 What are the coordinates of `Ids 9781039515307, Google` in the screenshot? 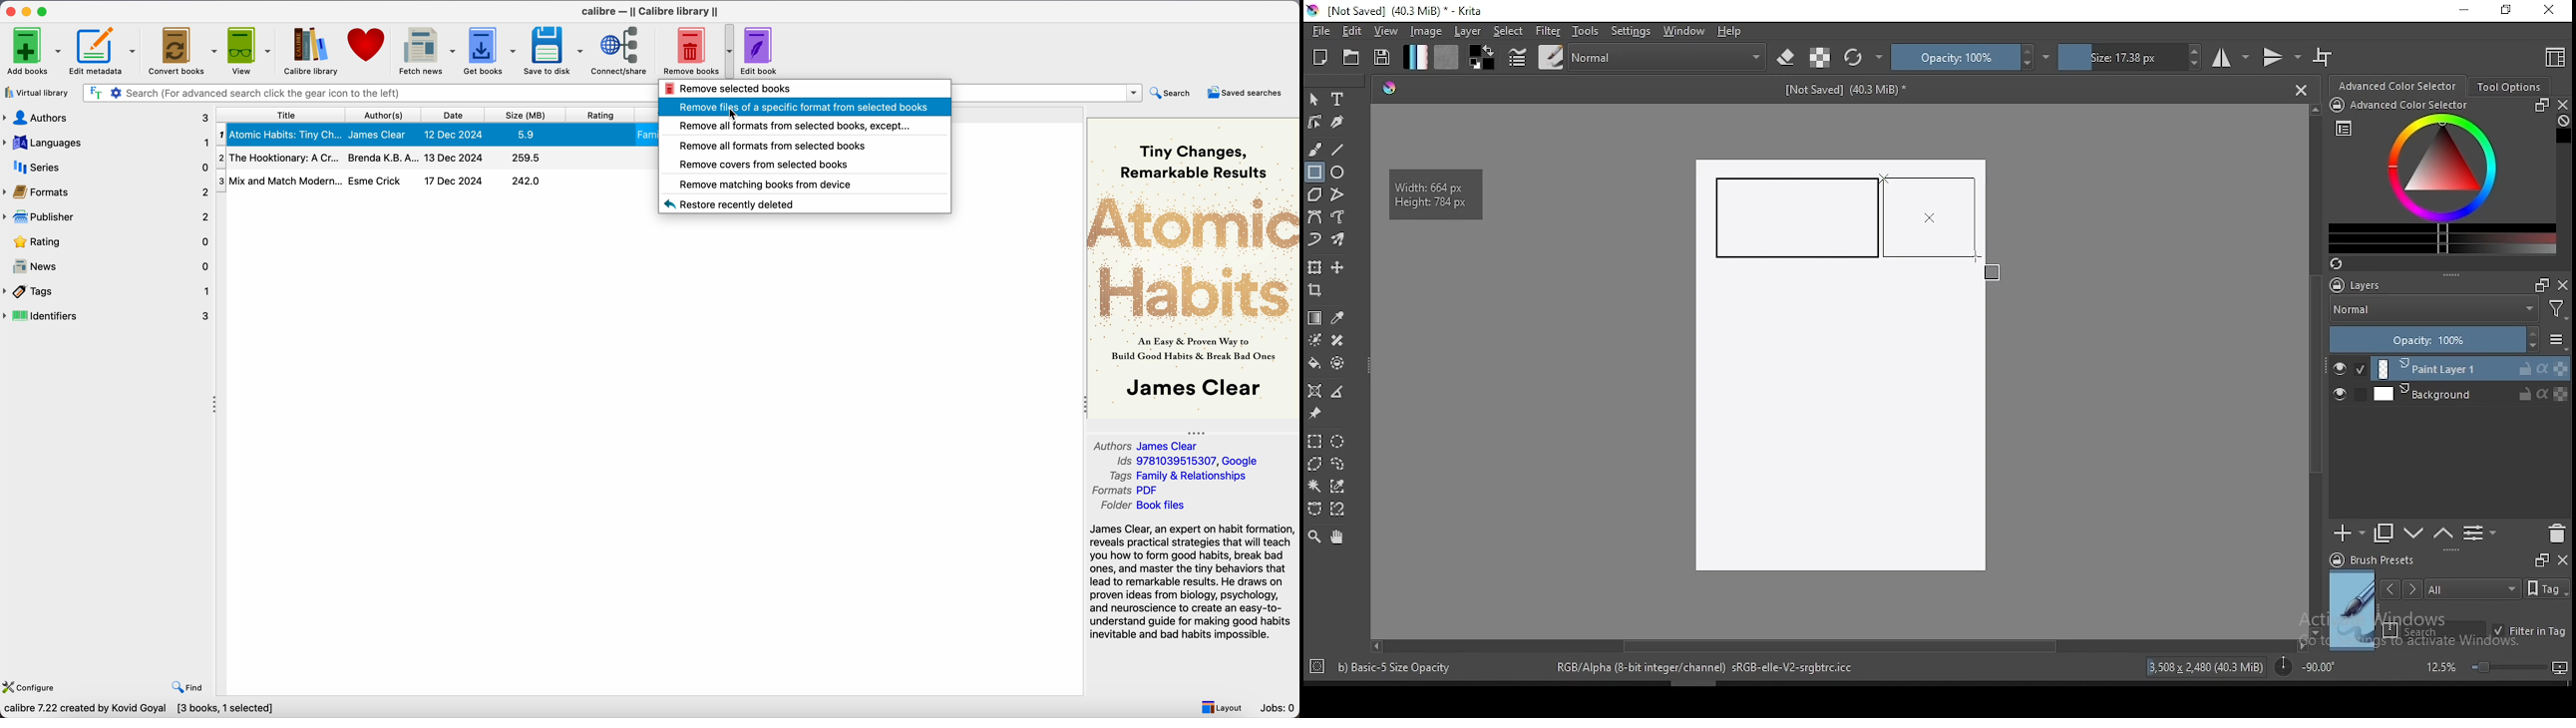 It's located at (1185, 461).